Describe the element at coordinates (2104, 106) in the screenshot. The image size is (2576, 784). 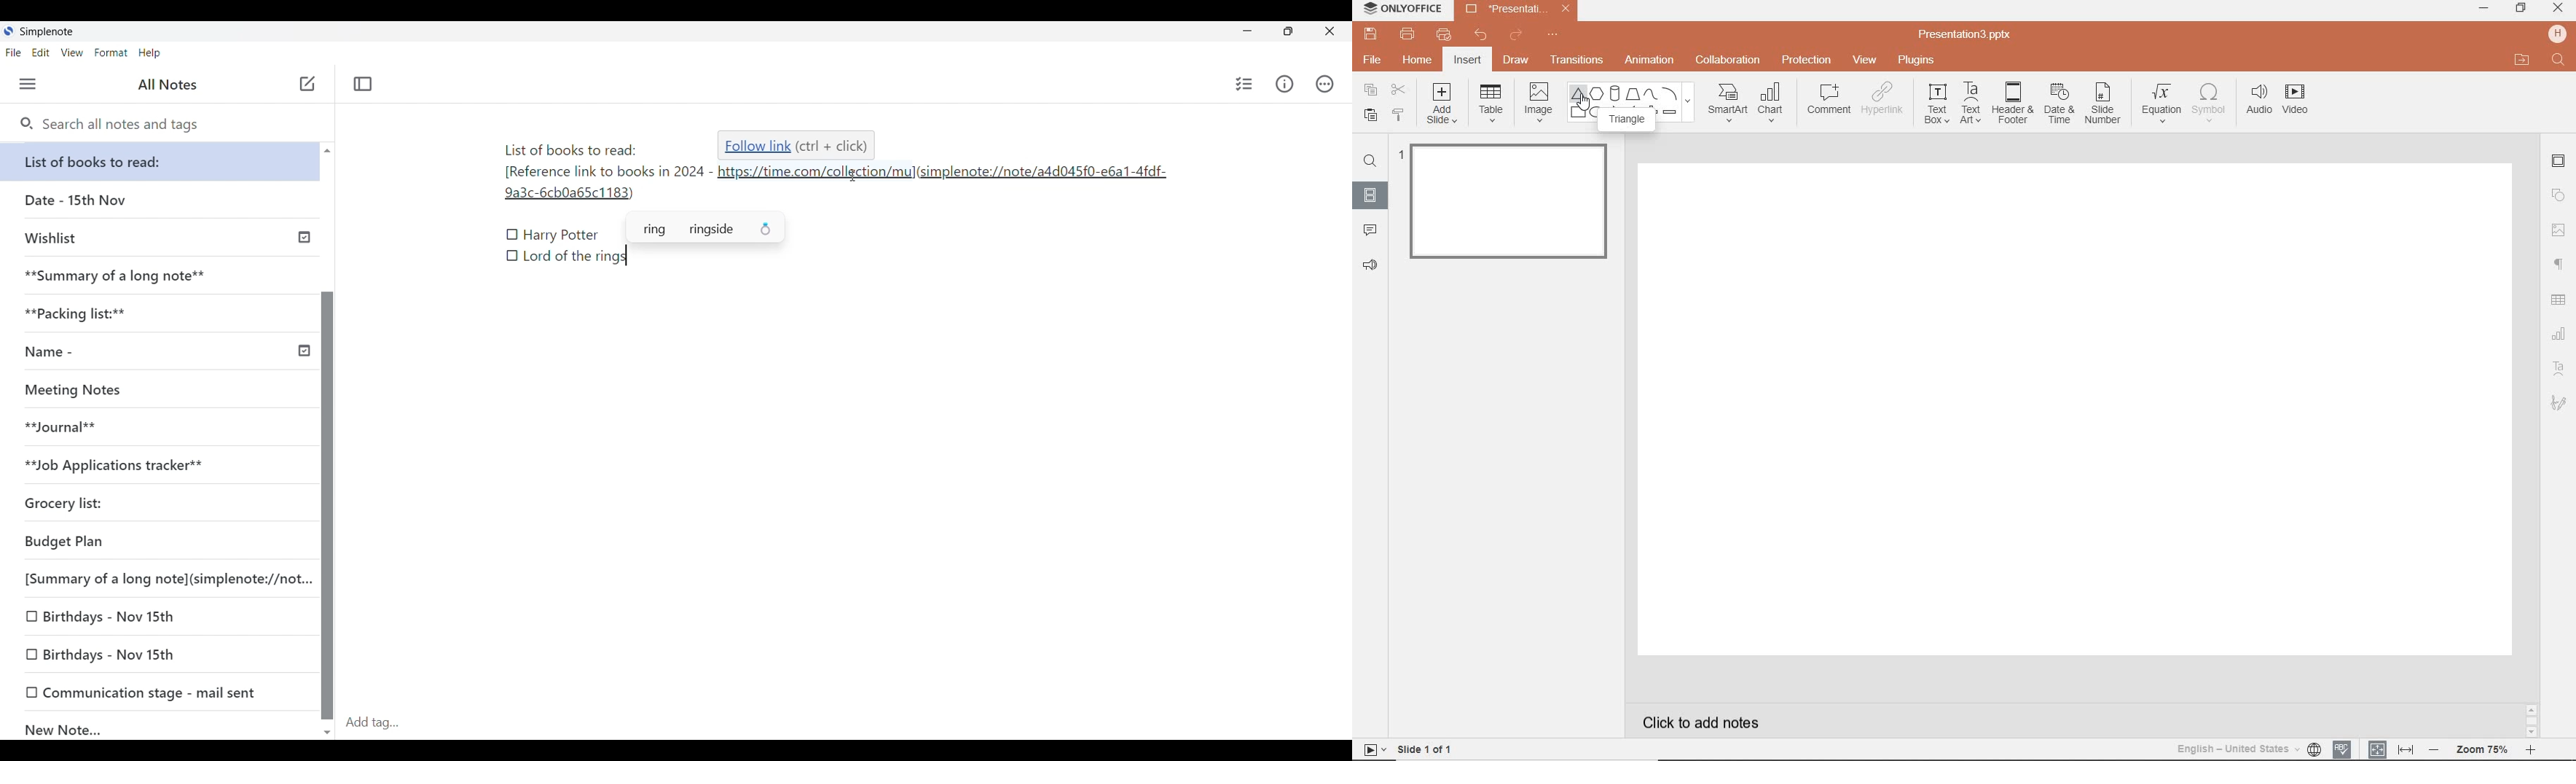
I see `SLIDE NUMBER` at that location.